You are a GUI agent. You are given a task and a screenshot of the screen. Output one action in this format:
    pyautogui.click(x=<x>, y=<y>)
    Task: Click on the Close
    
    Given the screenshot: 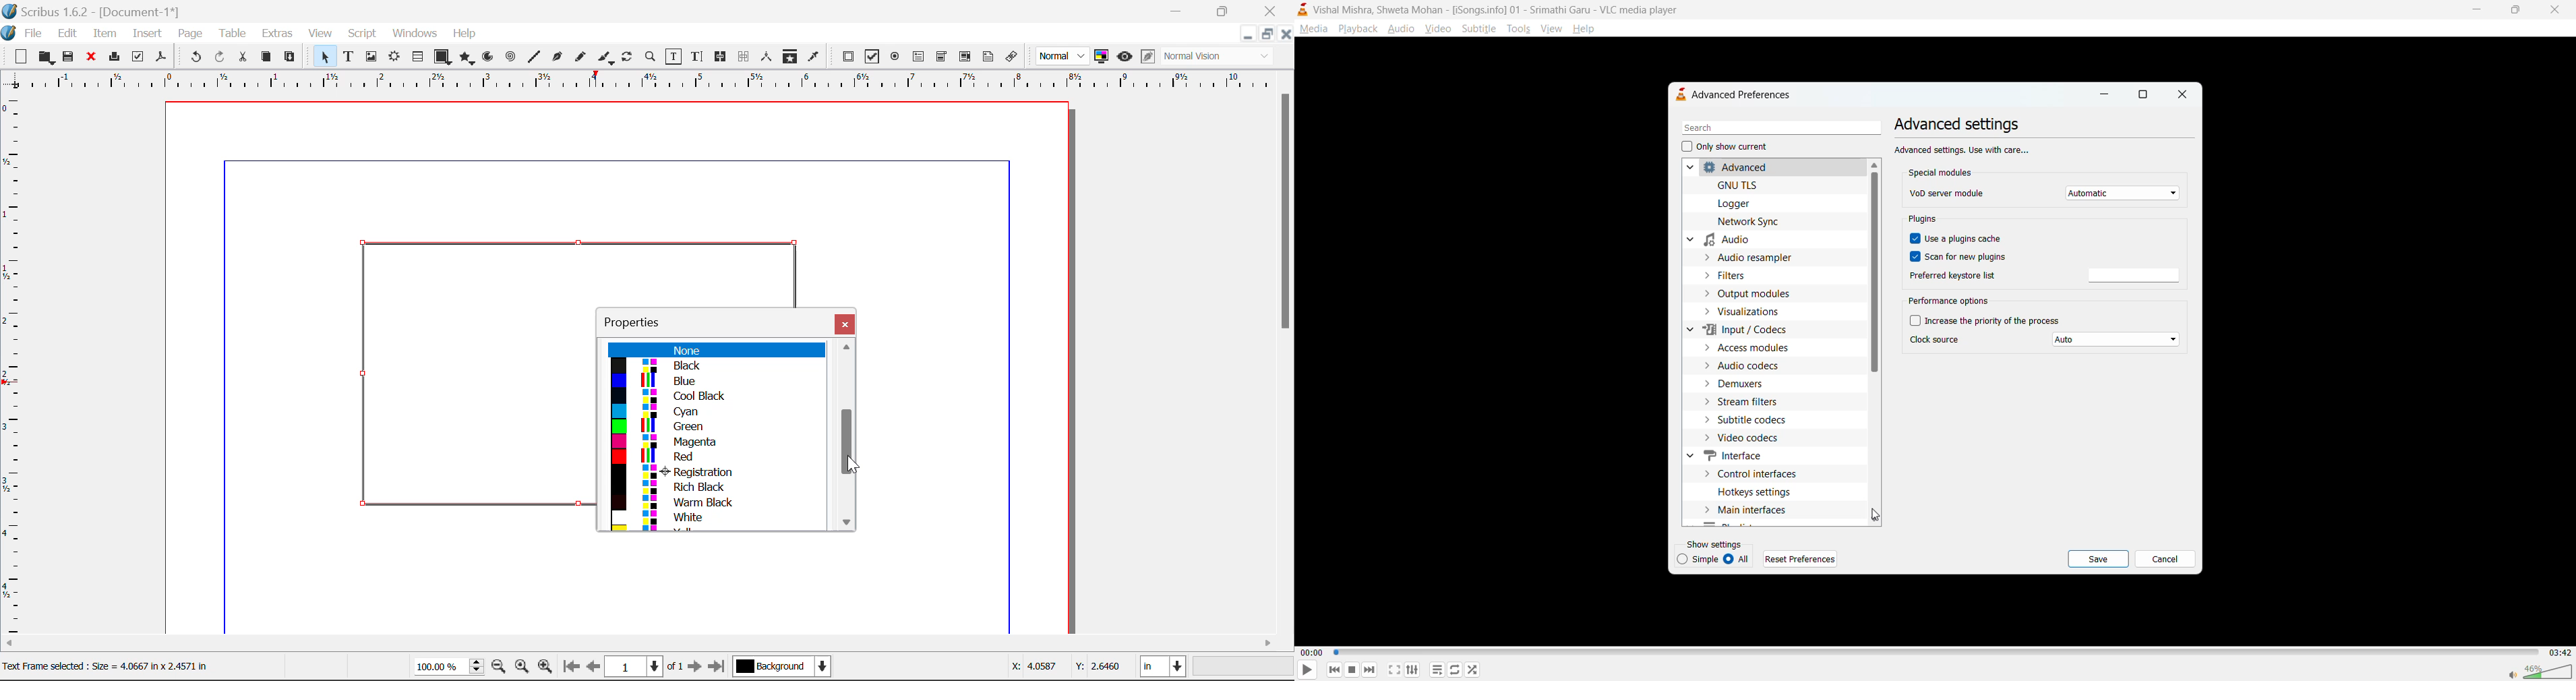 What is the action you would take?
    pyautogui.click(x=845, y=324)
    